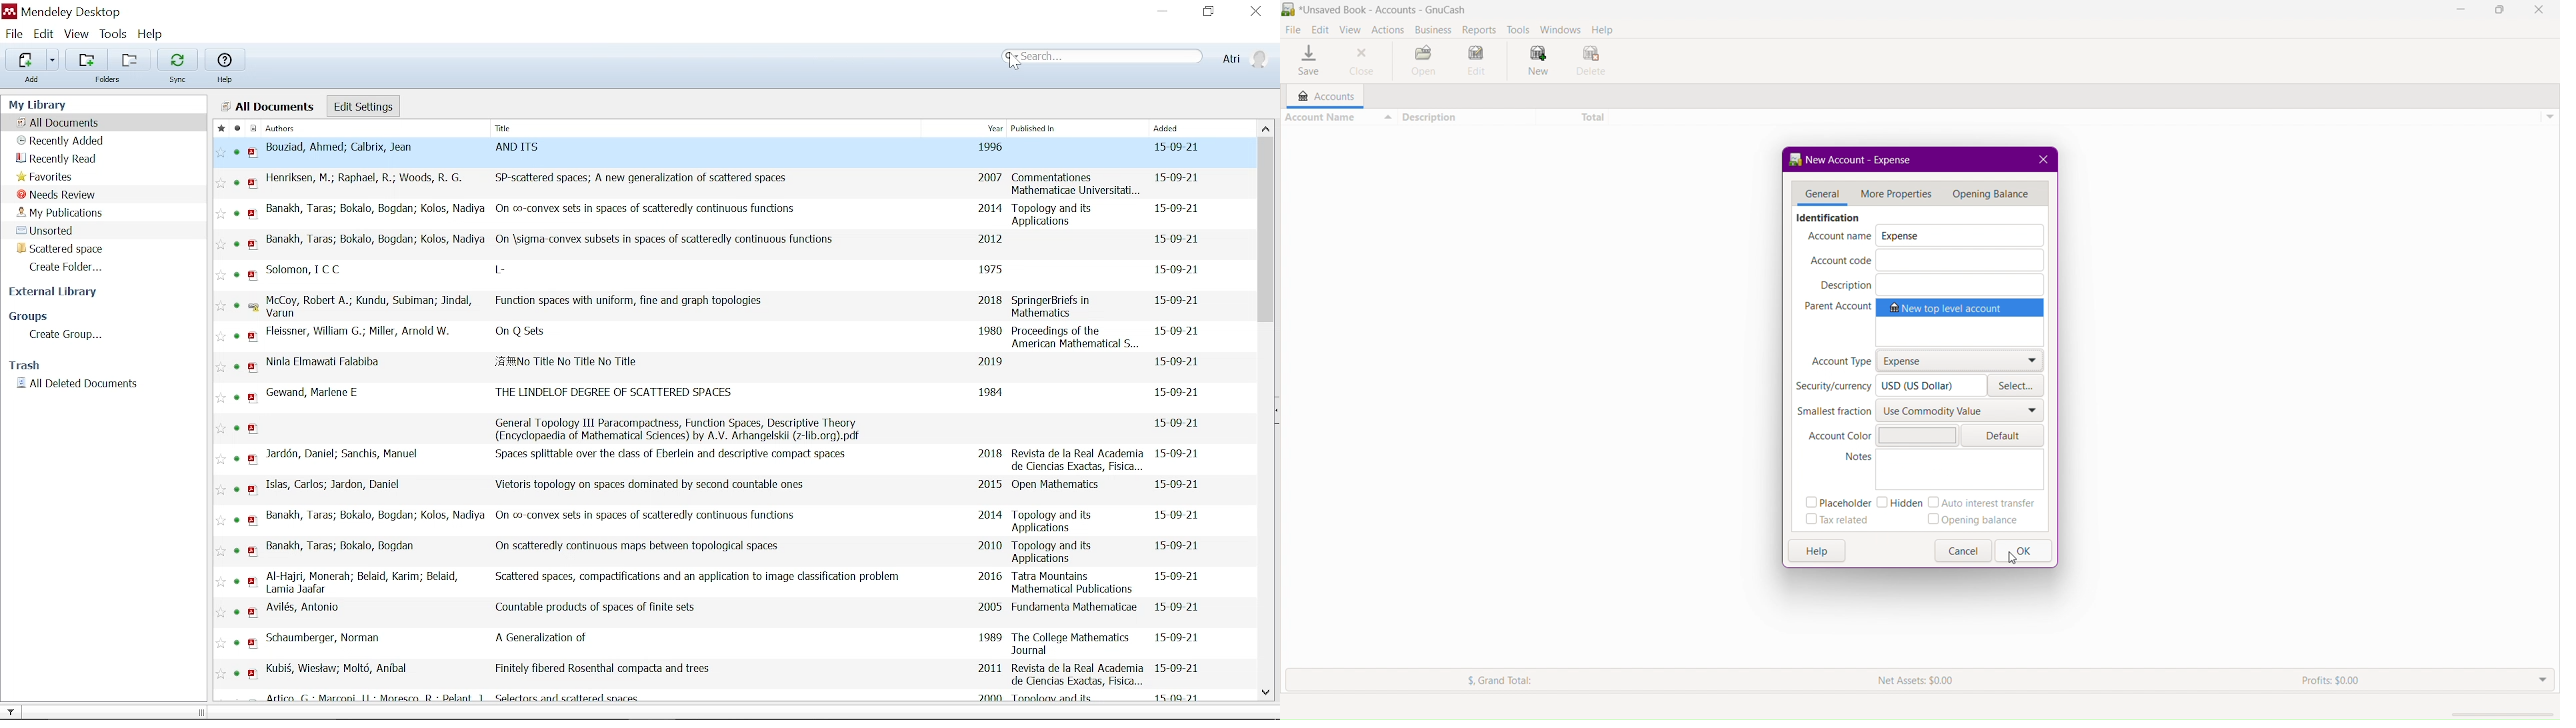 The width and height of the screenshot is (2576, 728). I want to click on Add to favorite, so click(221, 459).